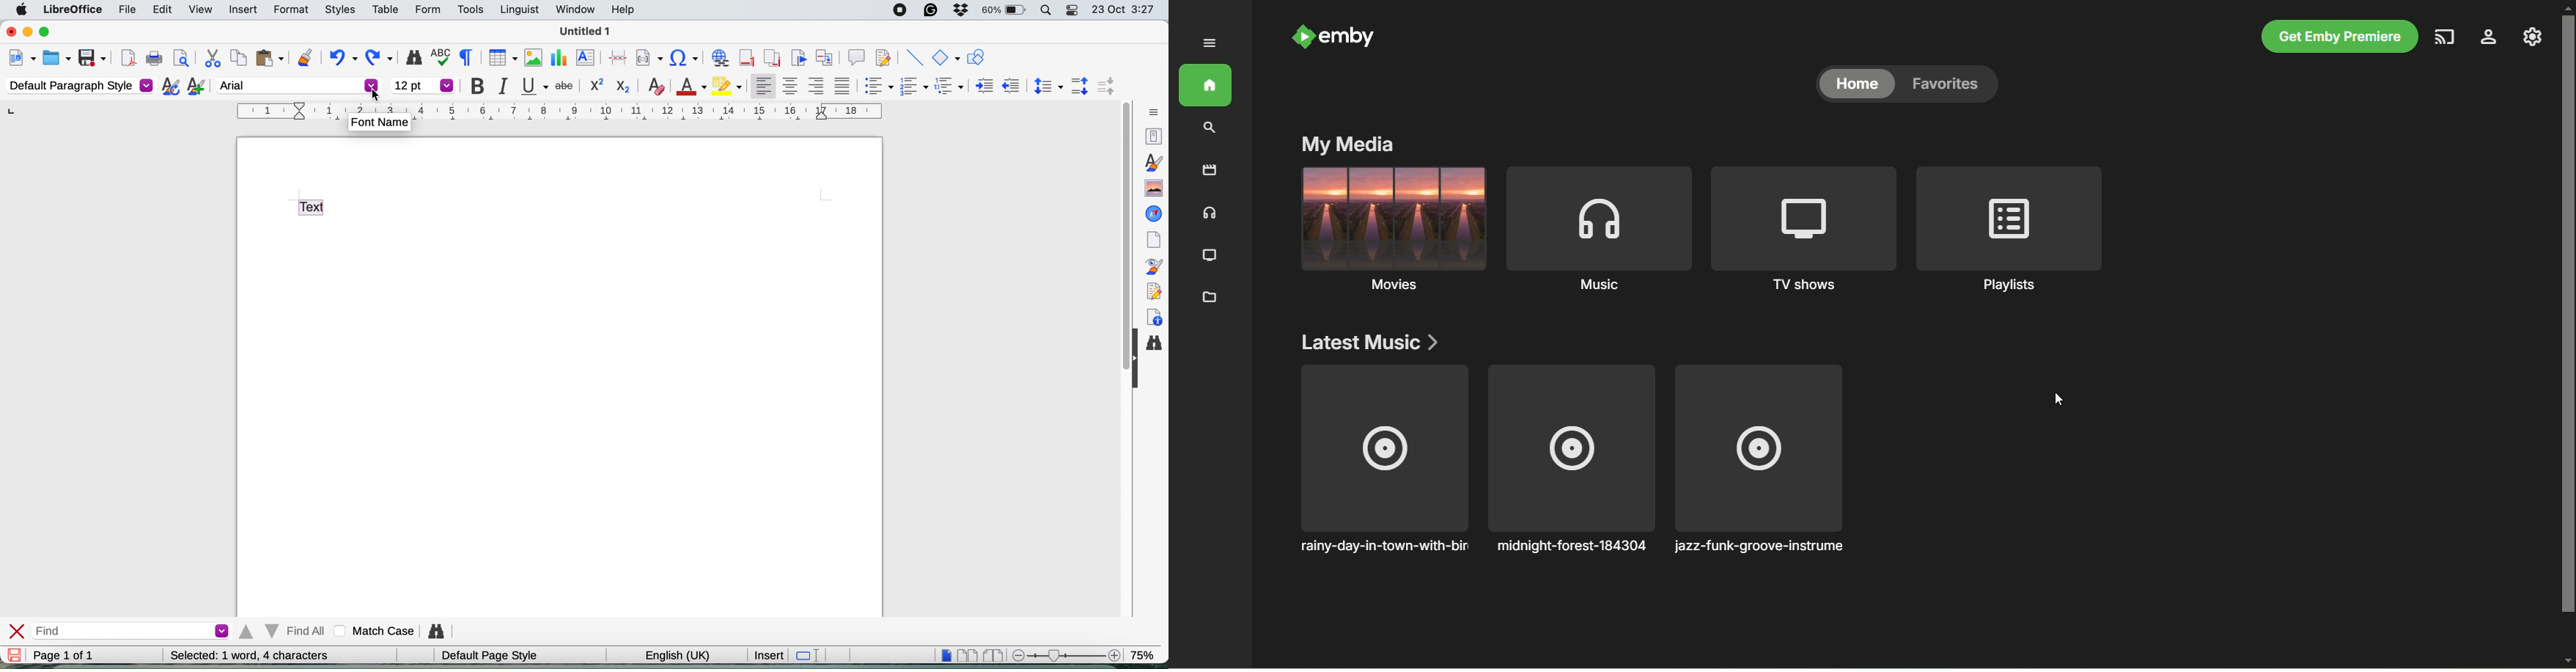 This screenshot has width=2576, height=672. I want to click on my media, so click(1347, 145).